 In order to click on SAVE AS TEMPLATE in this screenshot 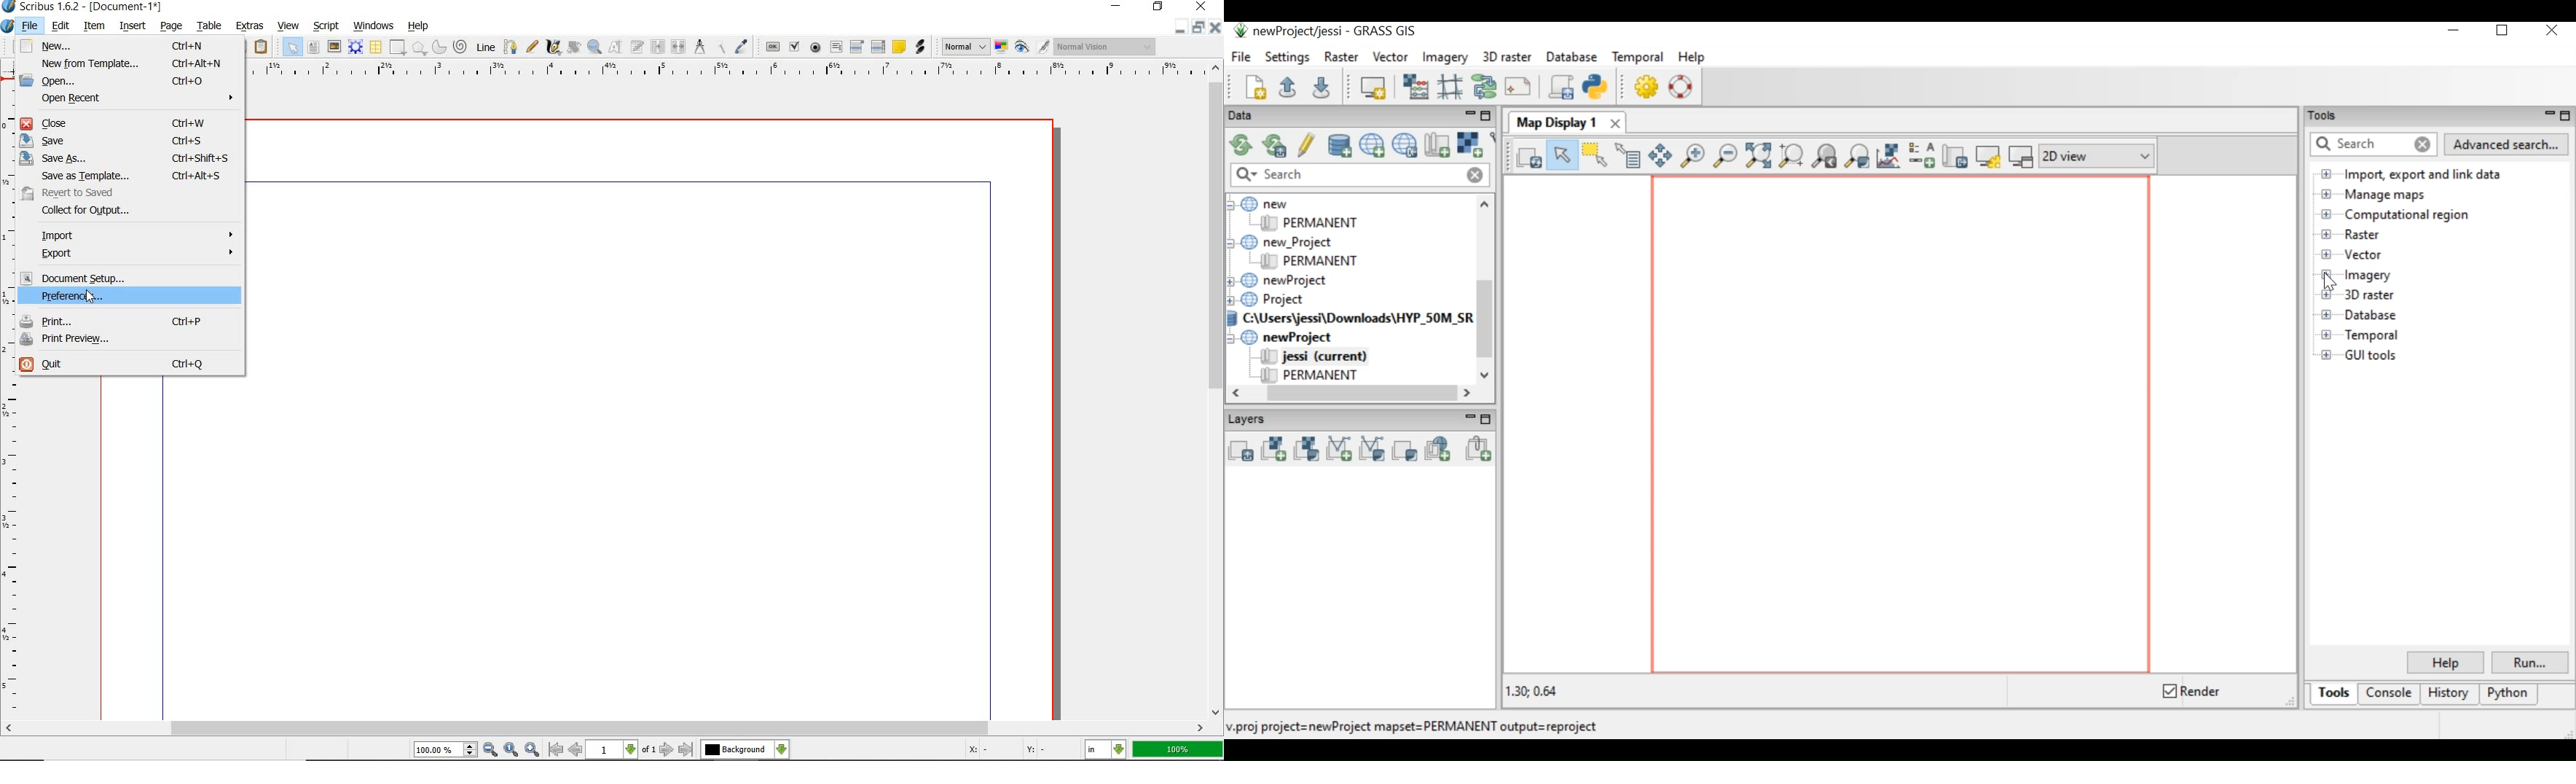, I will do `click(135, 176)`.